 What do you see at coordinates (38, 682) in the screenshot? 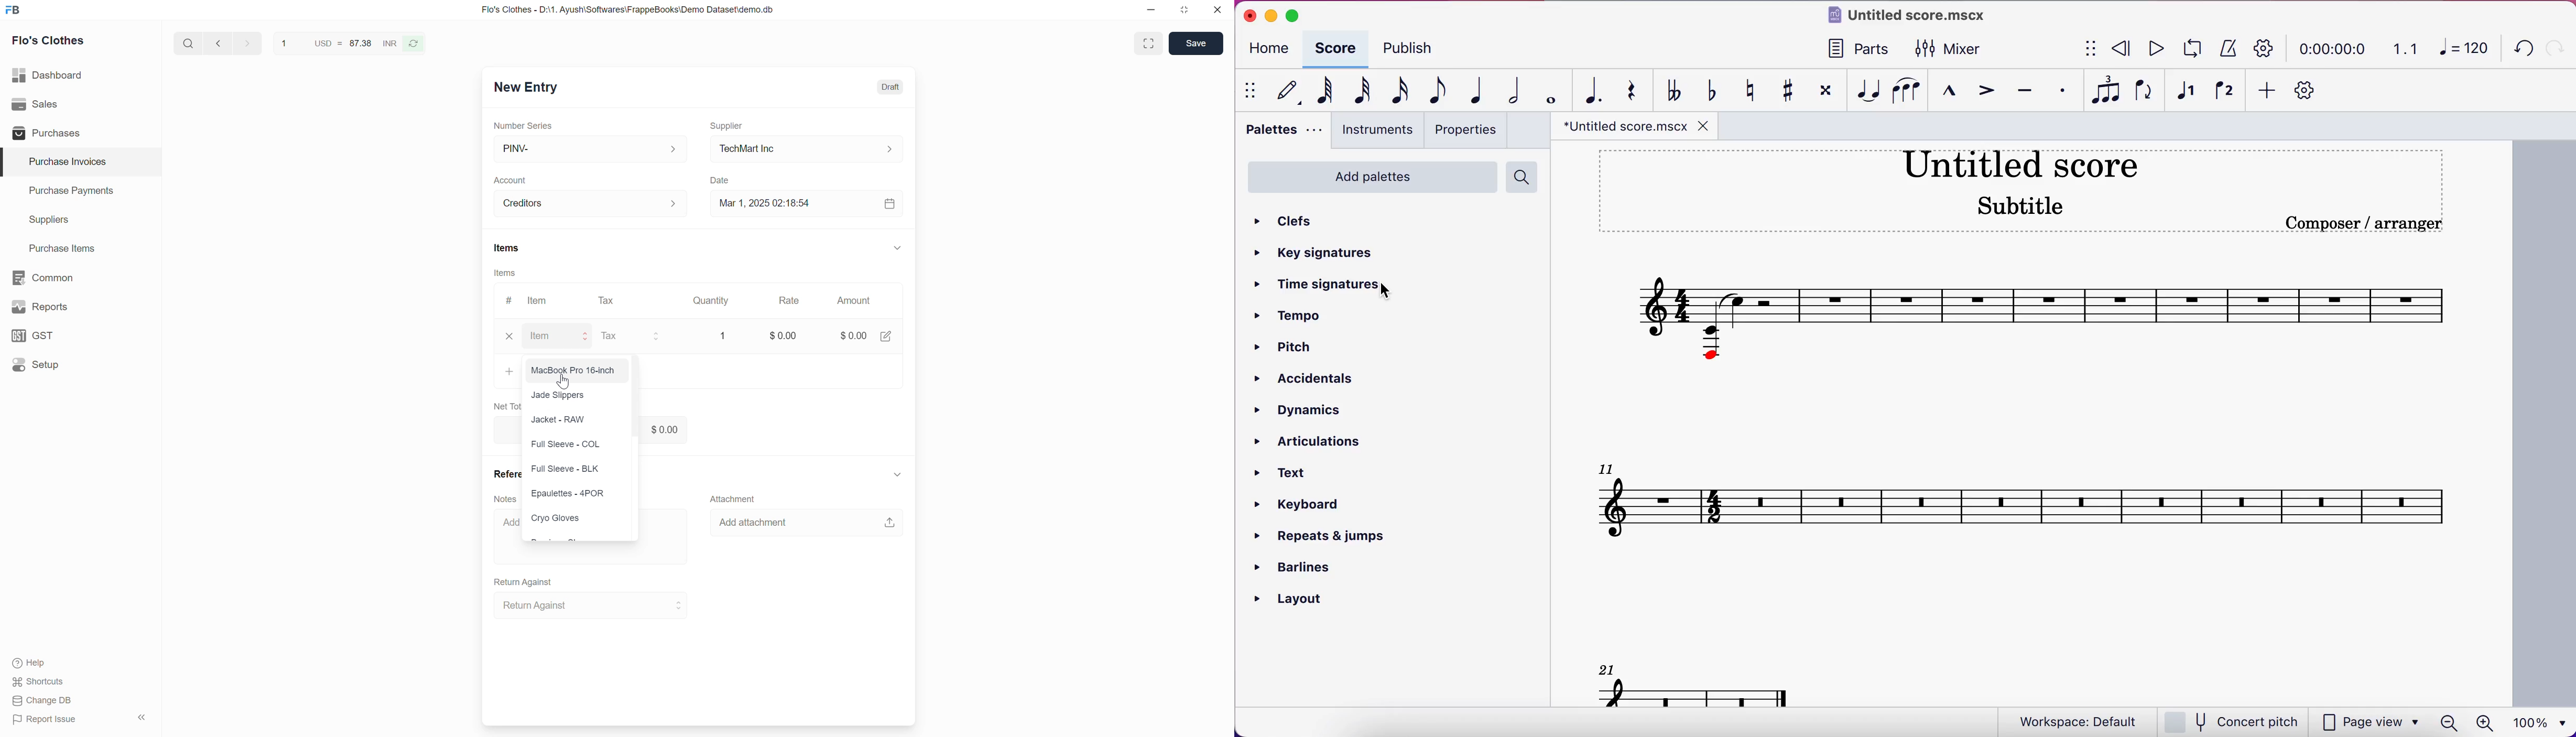
I see `Shortcuts` at bounding box center [38, 682].